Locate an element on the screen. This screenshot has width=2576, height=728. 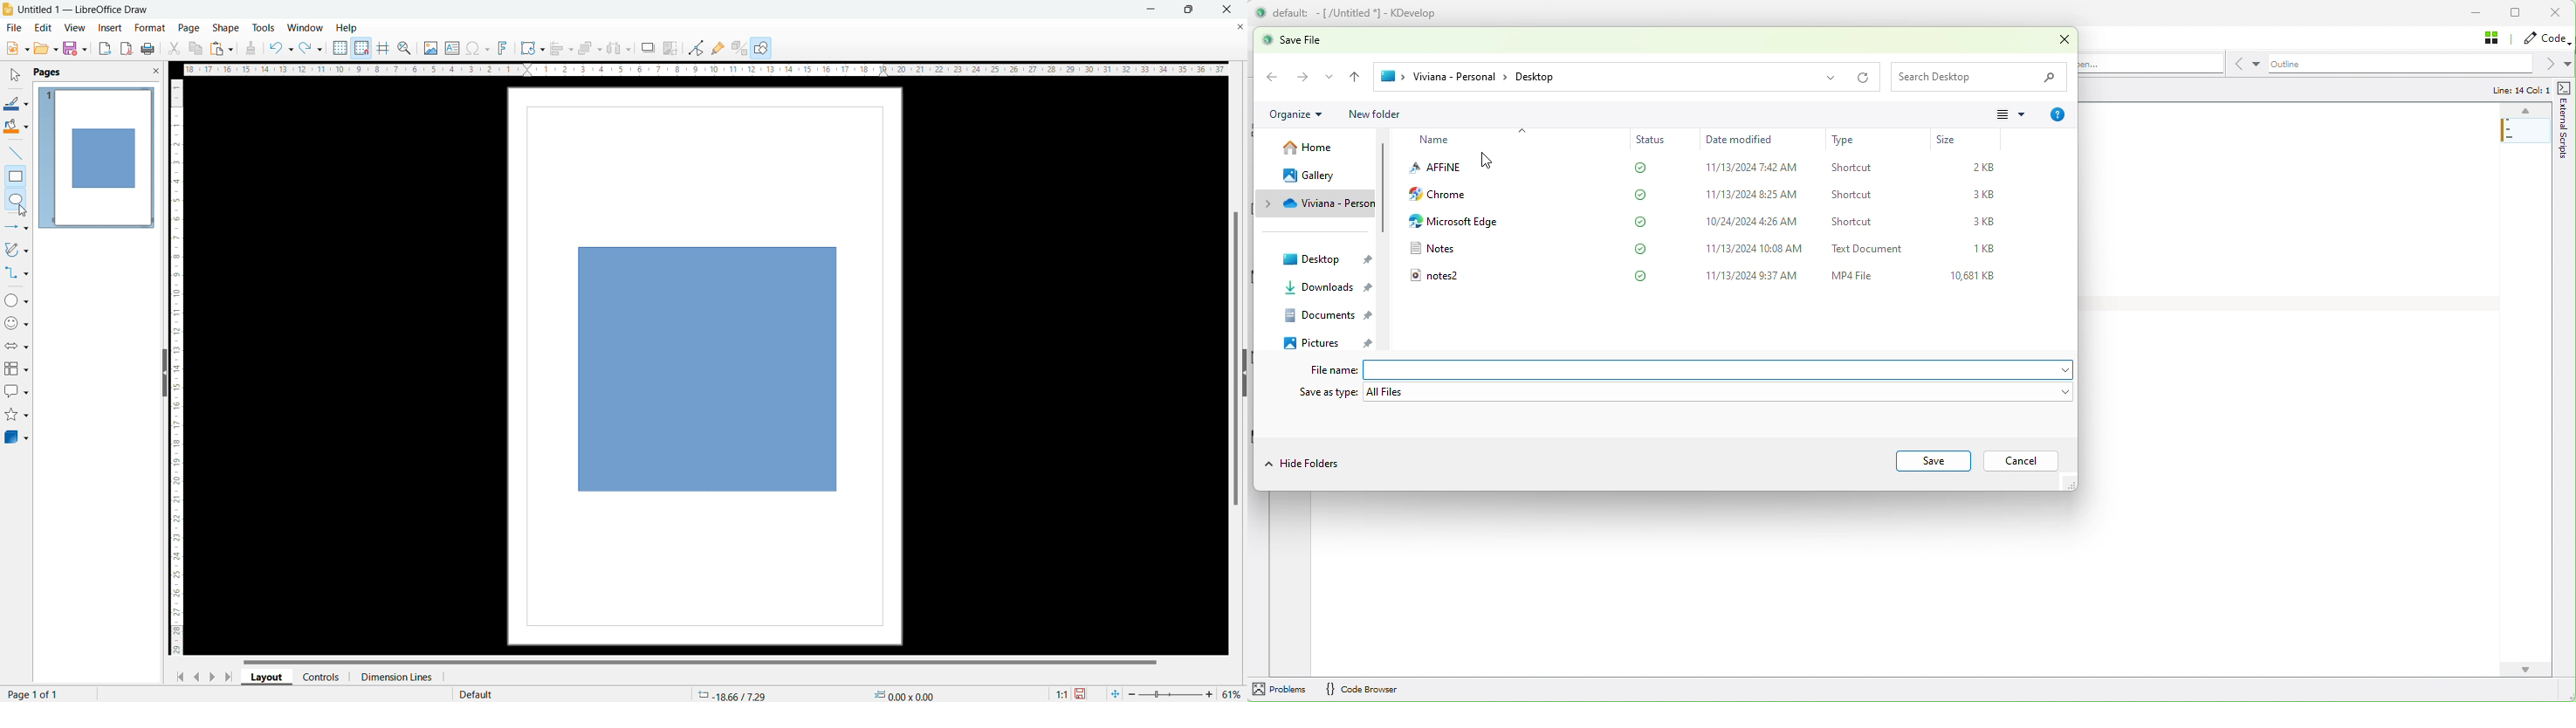
callout shapes is located at coordinates (17, 391).